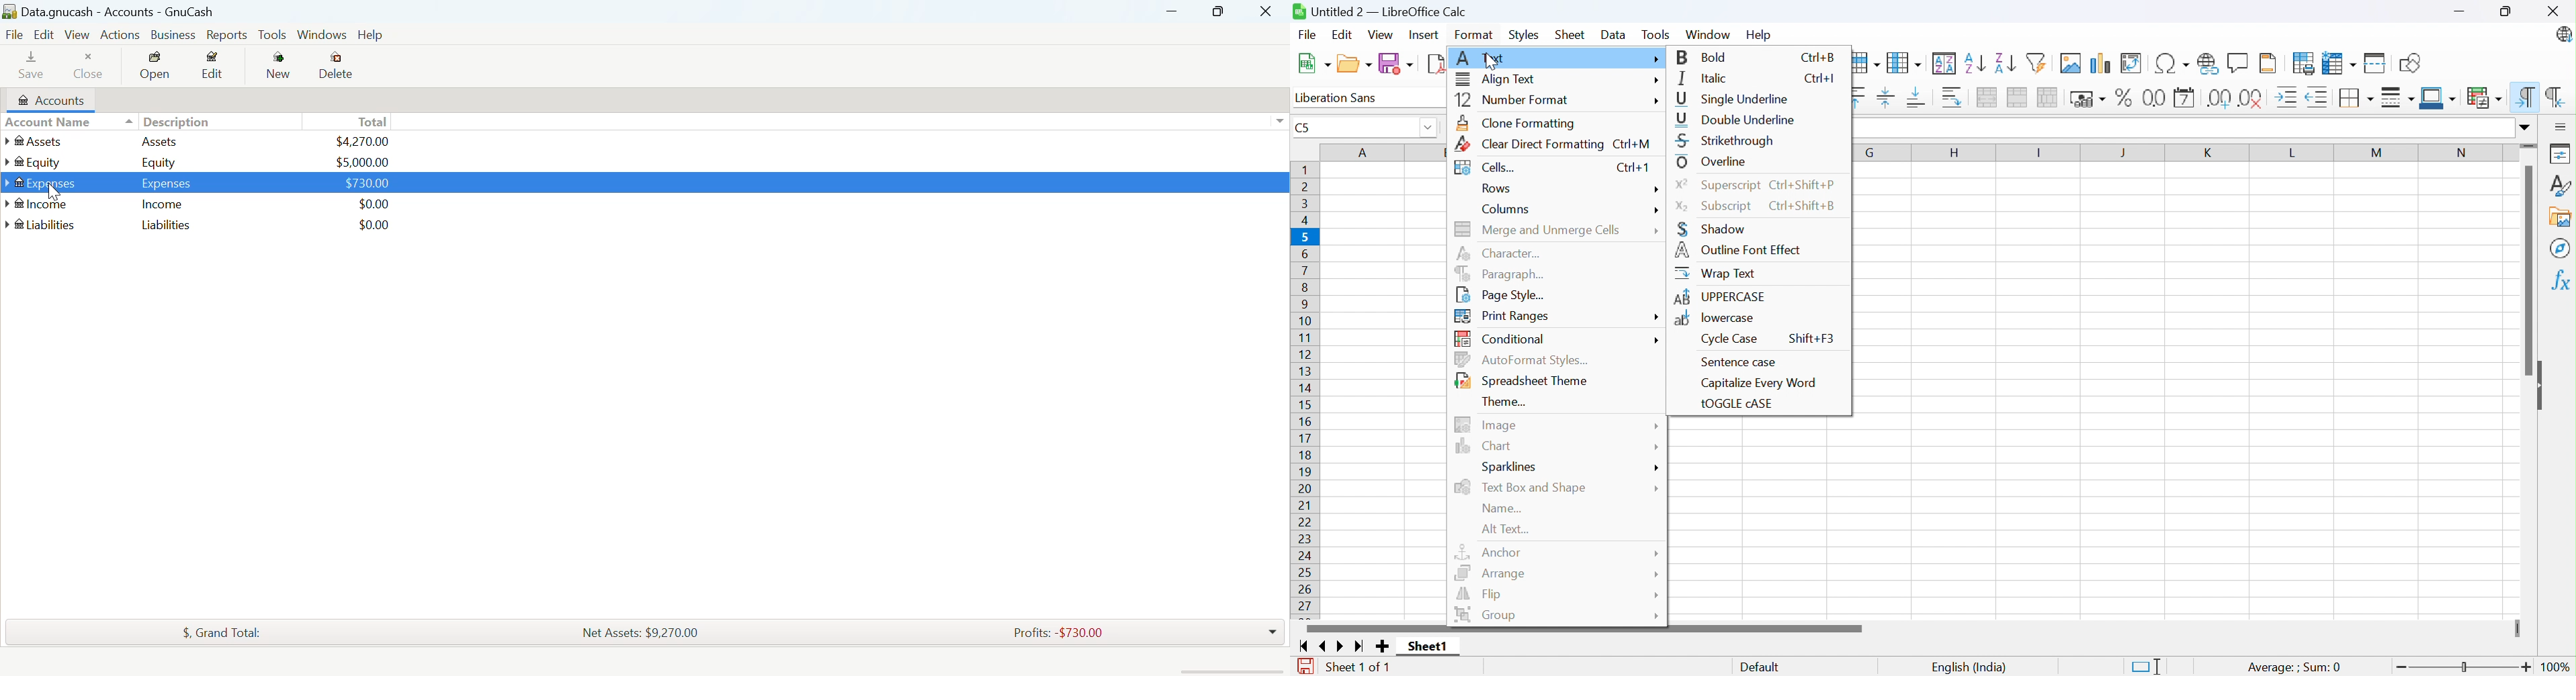  I want to click on More, so click(1655, 616).